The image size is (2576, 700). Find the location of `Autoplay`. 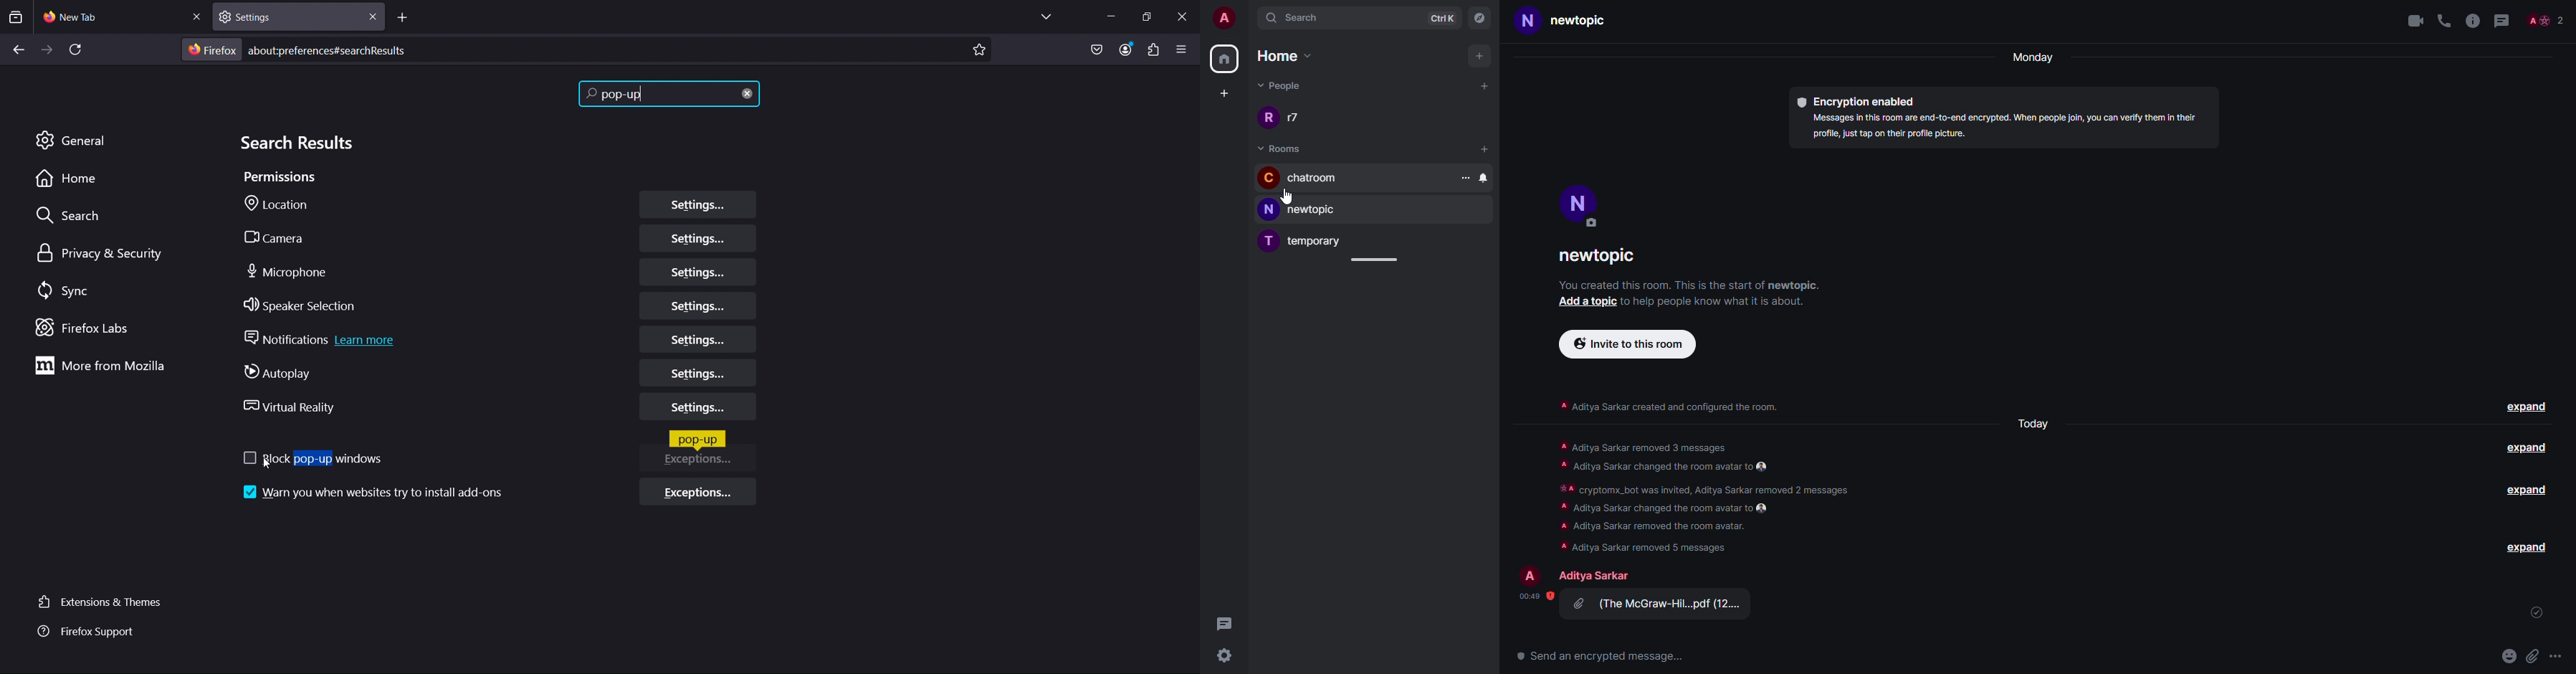

Autoplay is located at coordinates (284, 373).